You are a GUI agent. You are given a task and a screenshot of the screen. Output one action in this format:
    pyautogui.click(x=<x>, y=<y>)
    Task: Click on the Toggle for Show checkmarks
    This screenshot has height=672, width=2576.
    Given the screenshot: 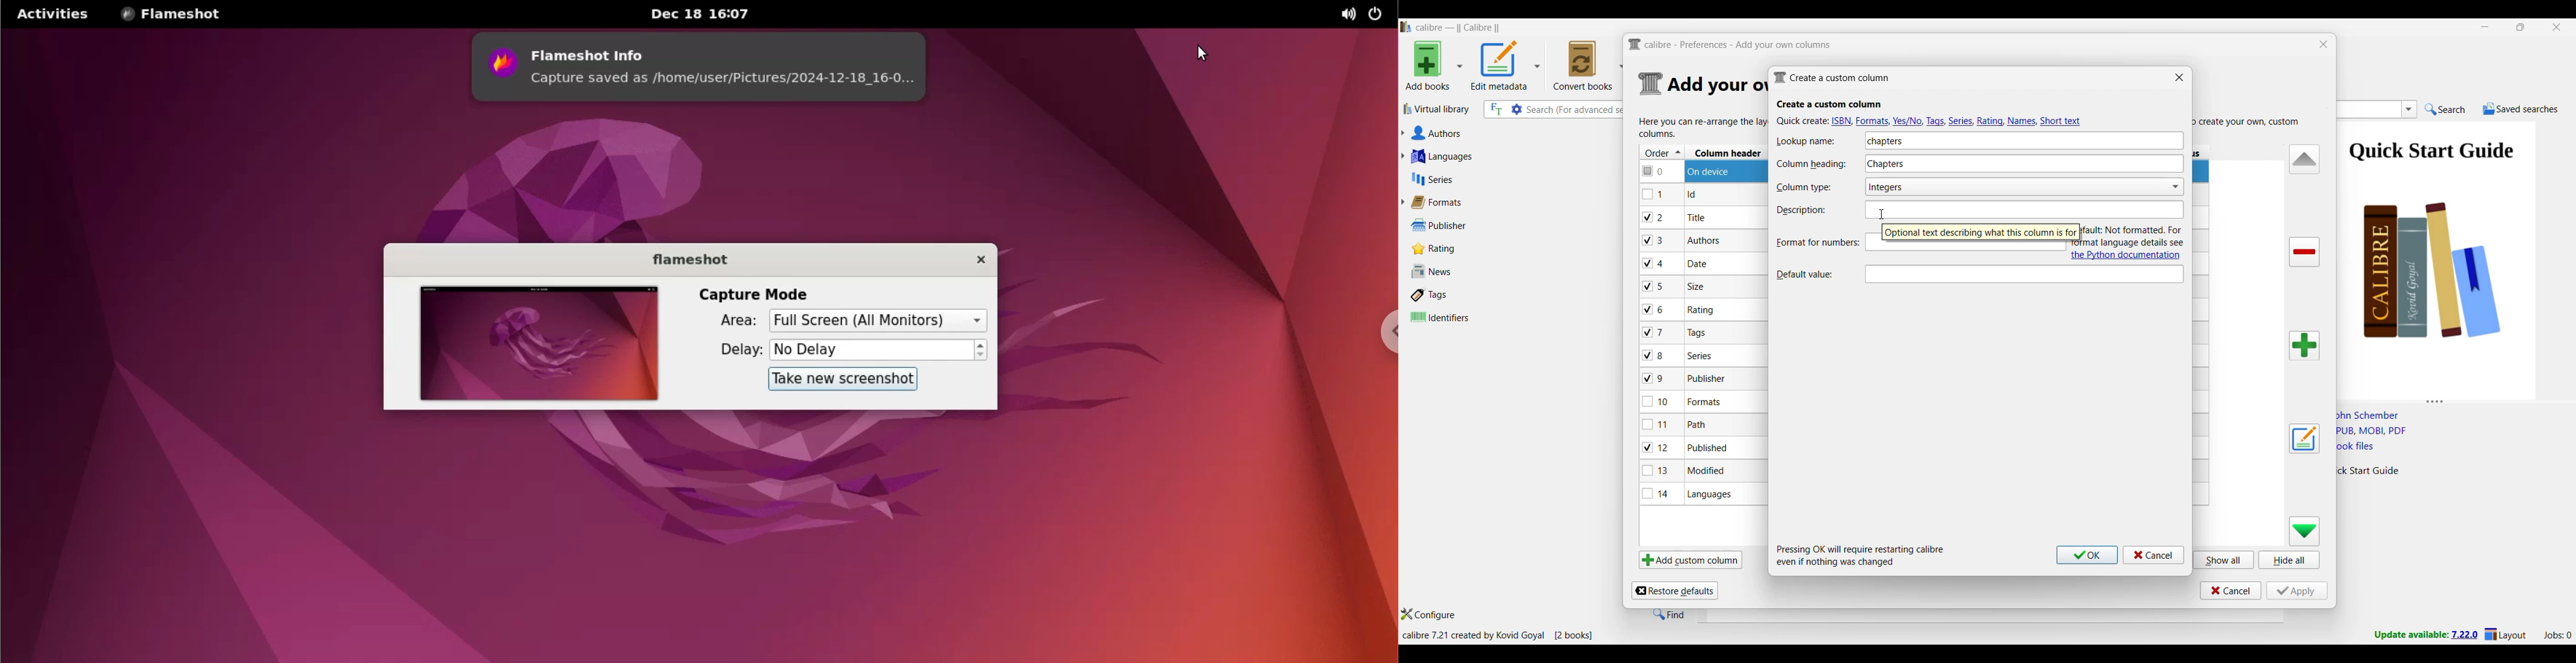 What is the action you would take?
    pyautogui.click(x=2148, y=187)
    